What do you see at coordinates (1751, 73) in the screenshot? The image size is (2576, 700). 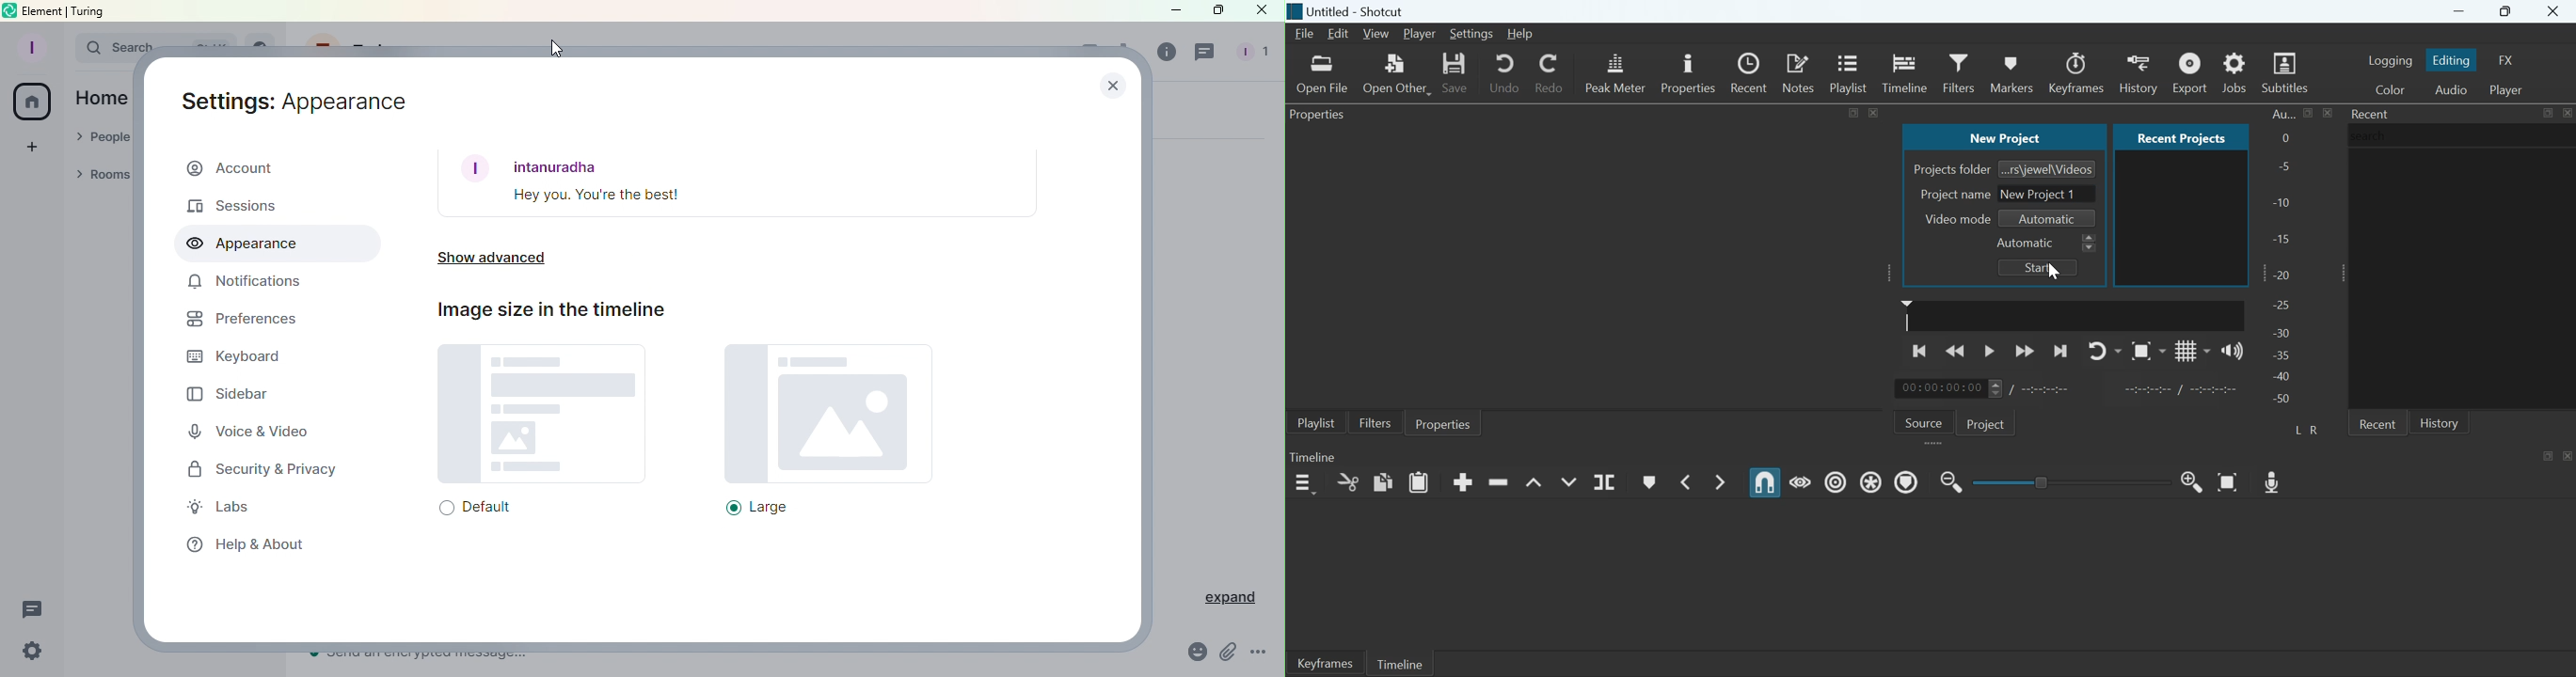 I see `Recent` at bounding box center [1751, 73].